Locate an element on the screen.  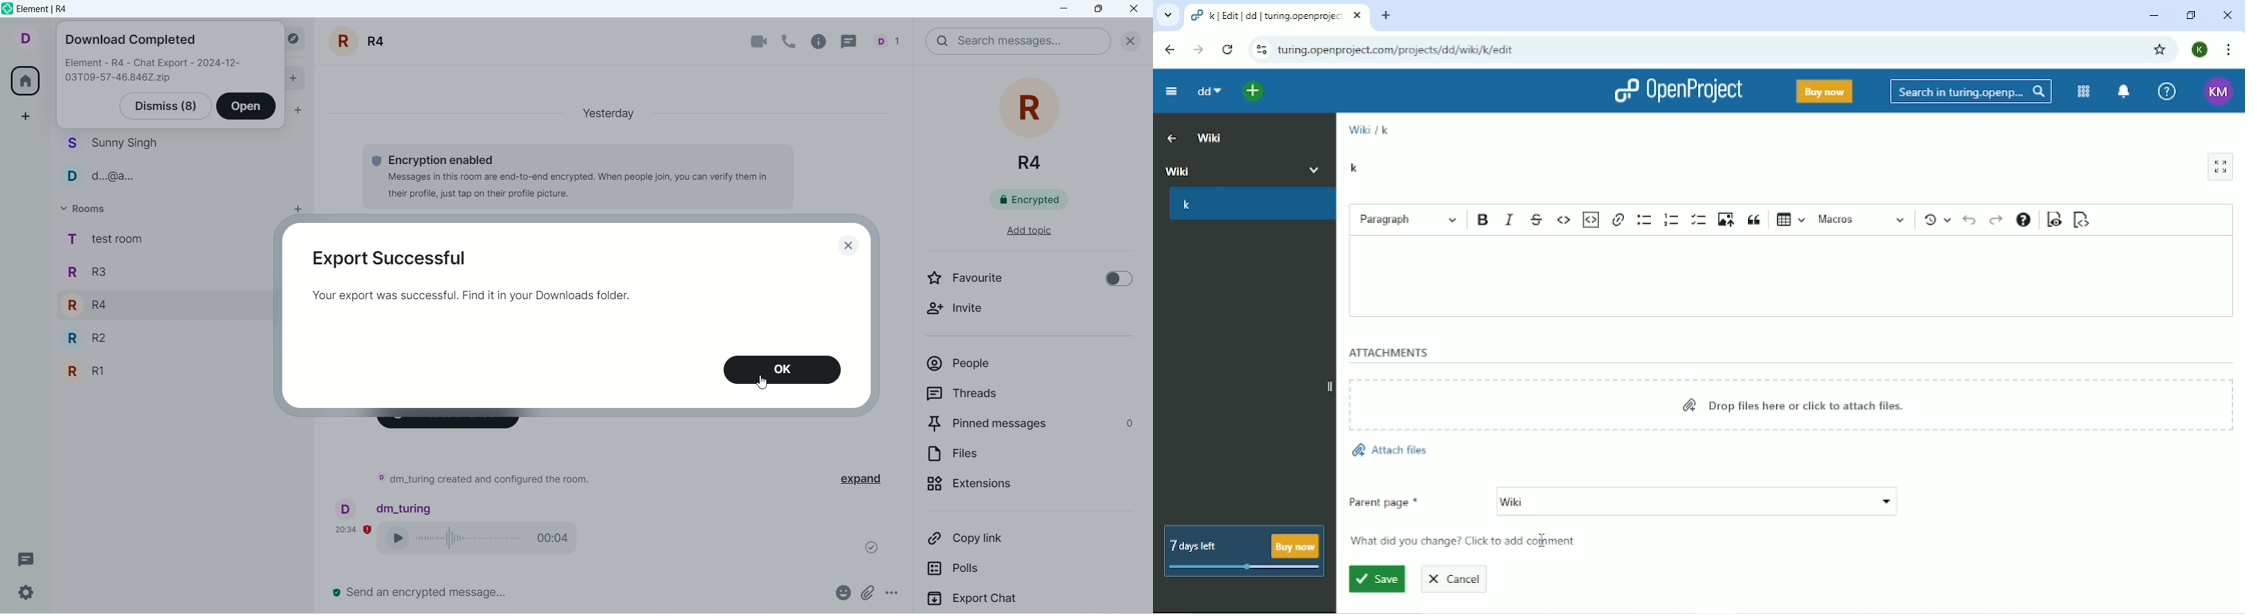
encrypted is located at coordinates (1039, 202).